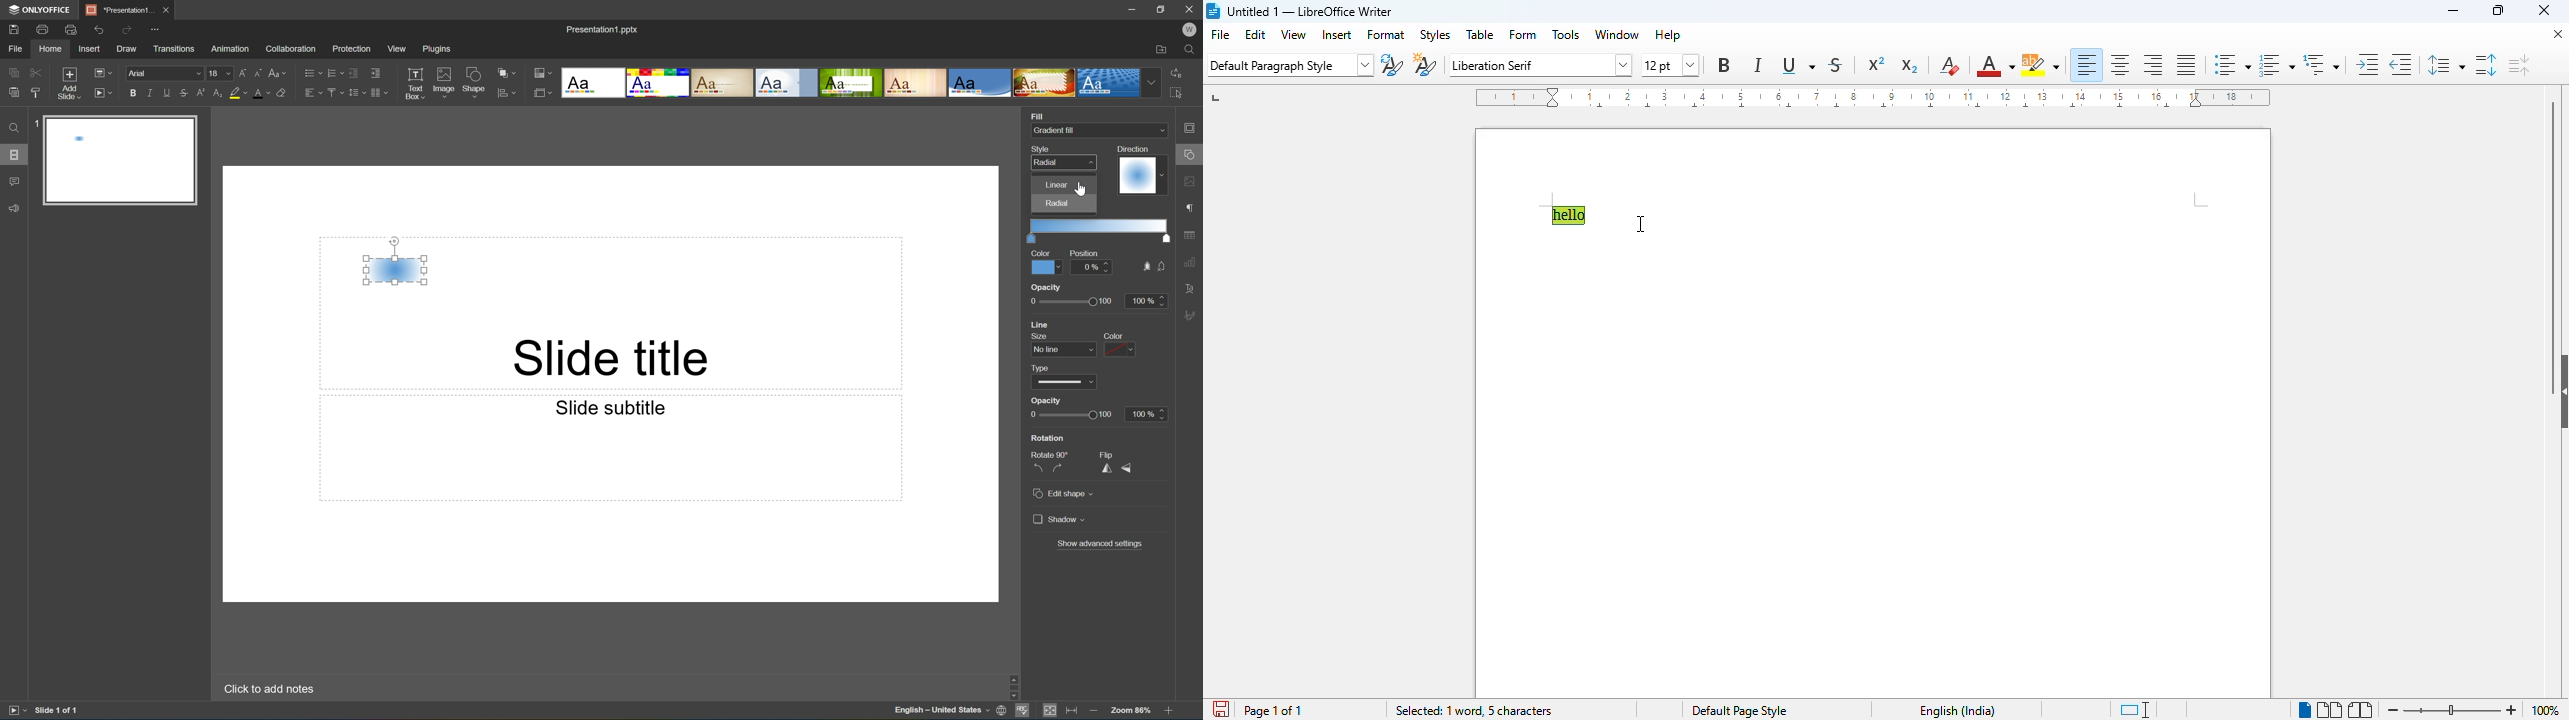  Describe the element at coordinates (1161, 50) in the screenshot. I see `Open file location` at that location.